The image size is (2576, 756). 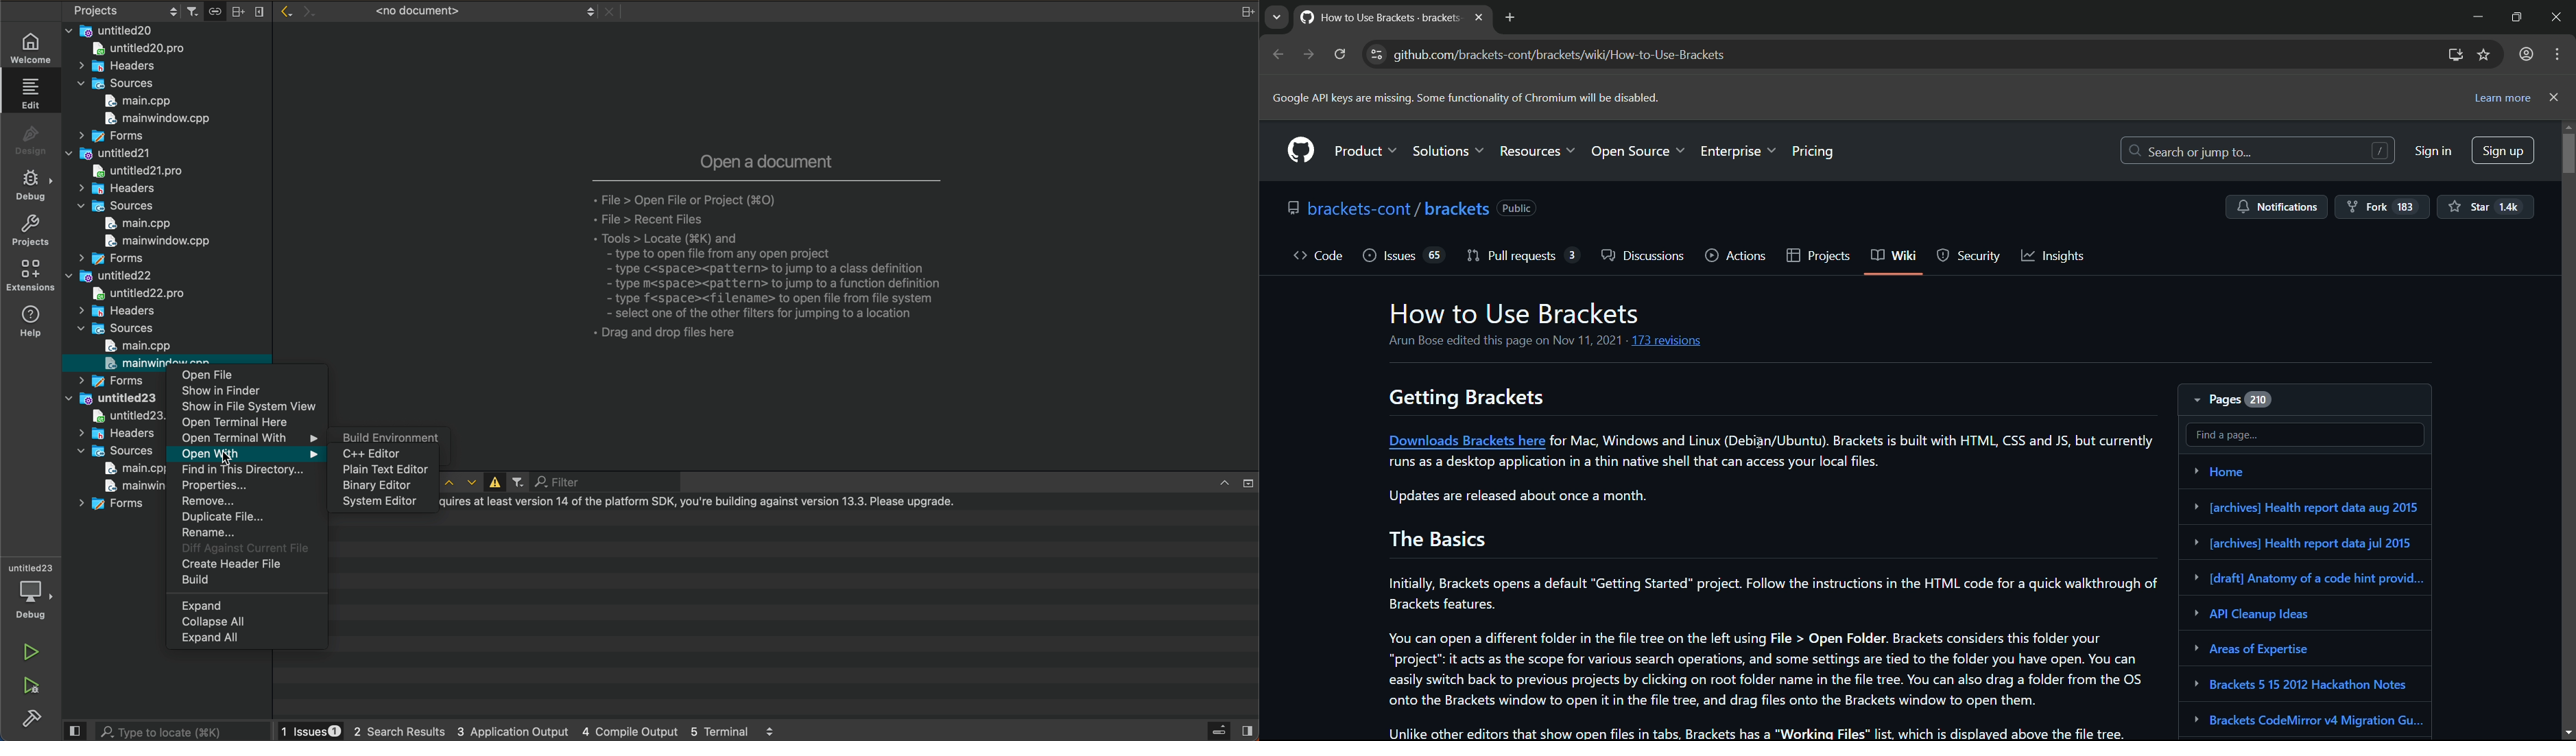 I want to click on scroll bar, so click(x=2568, y=430).